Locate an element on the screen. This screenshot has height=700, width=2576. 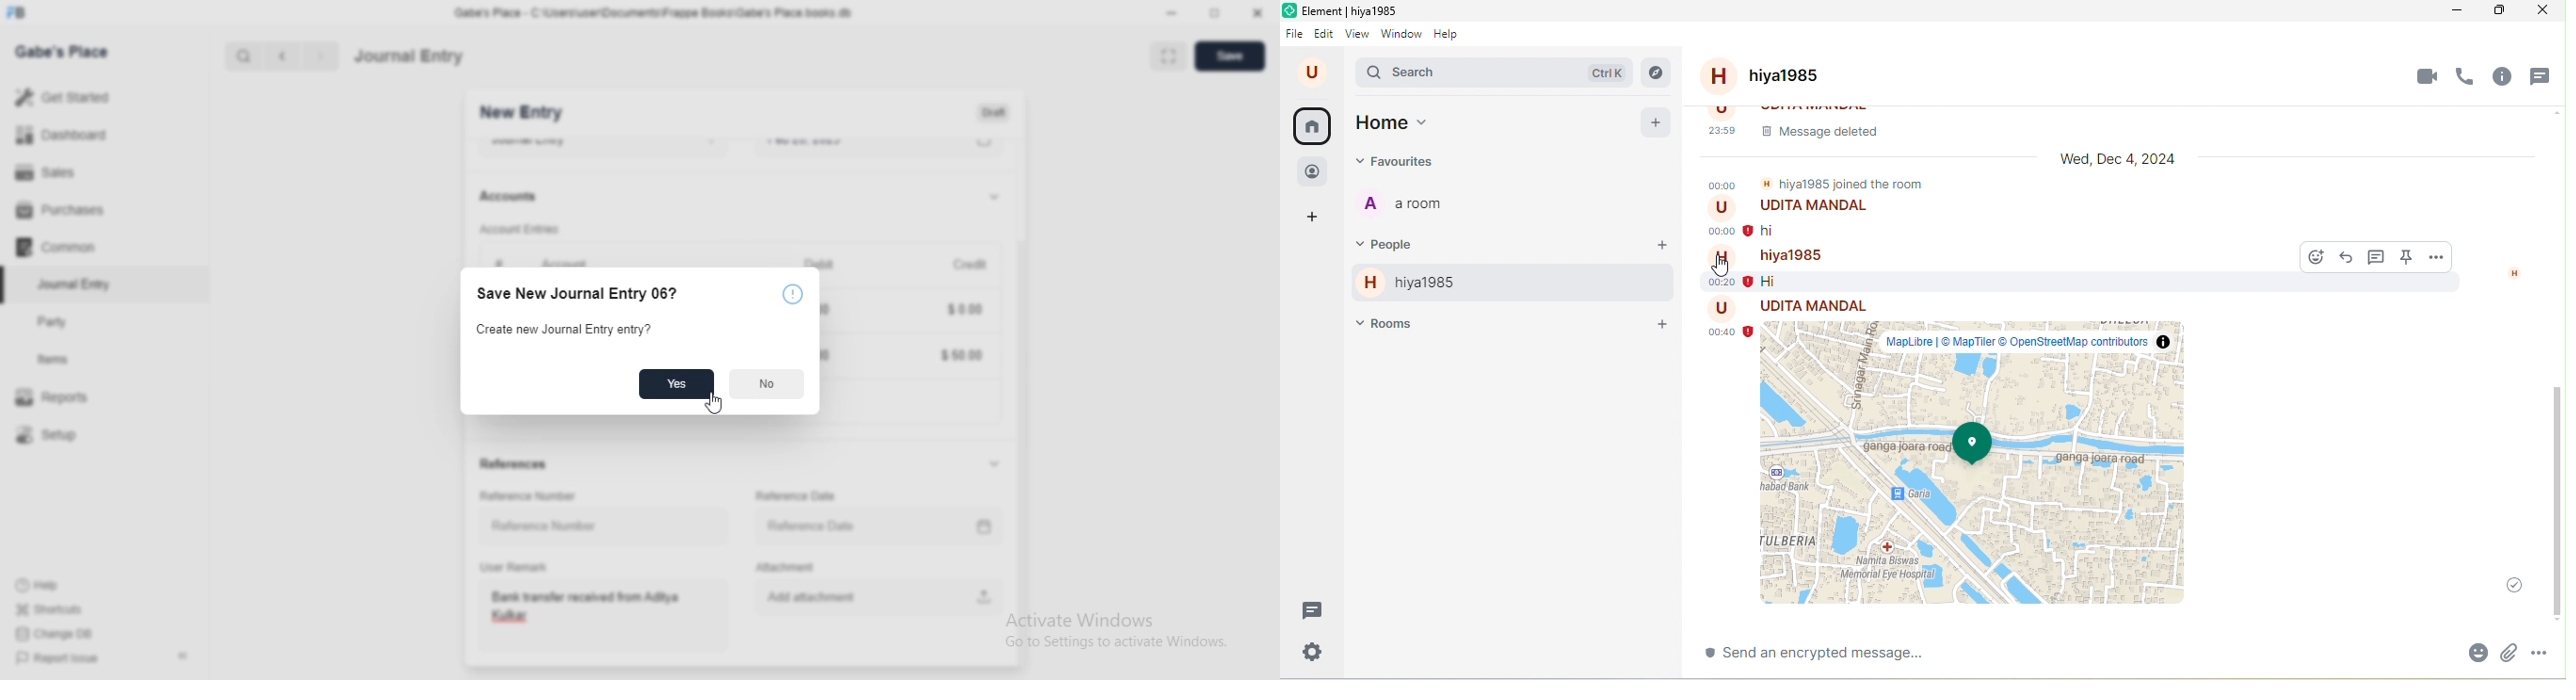
hiya 1985 is located at coordinates (1783, 77).